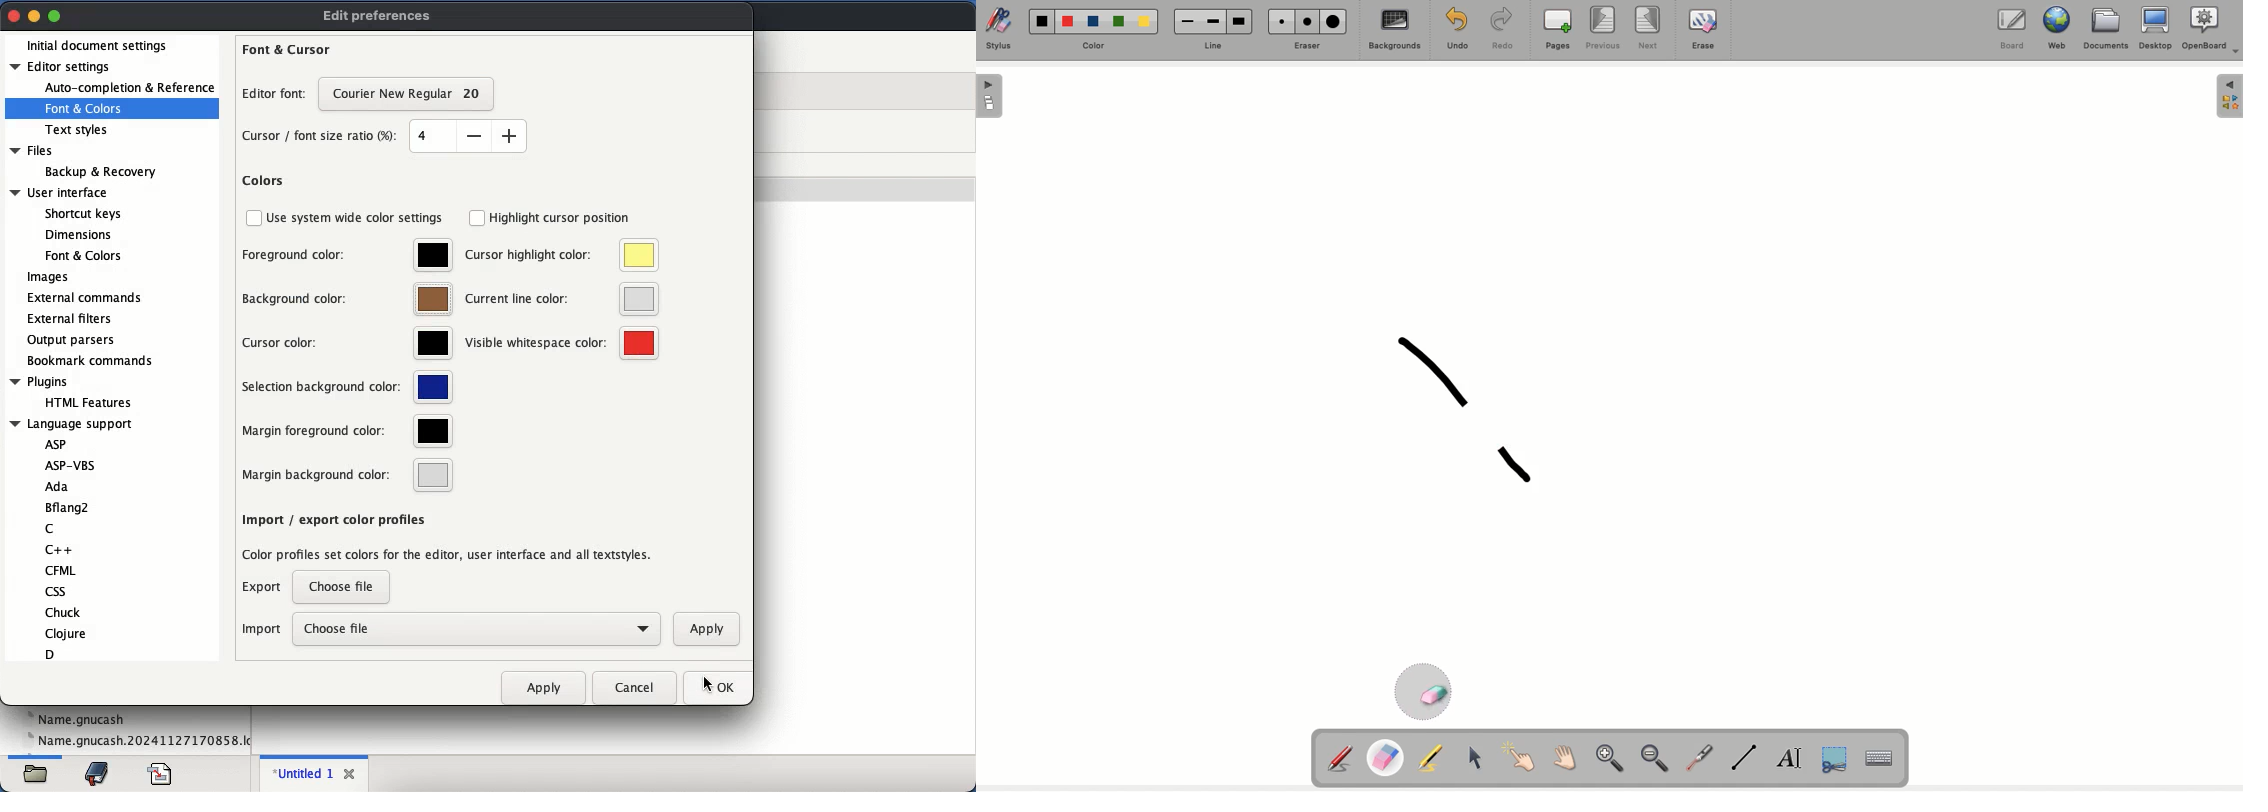 This screenshot has height=812, width=2268. I want to click on close, so click(15, 15).